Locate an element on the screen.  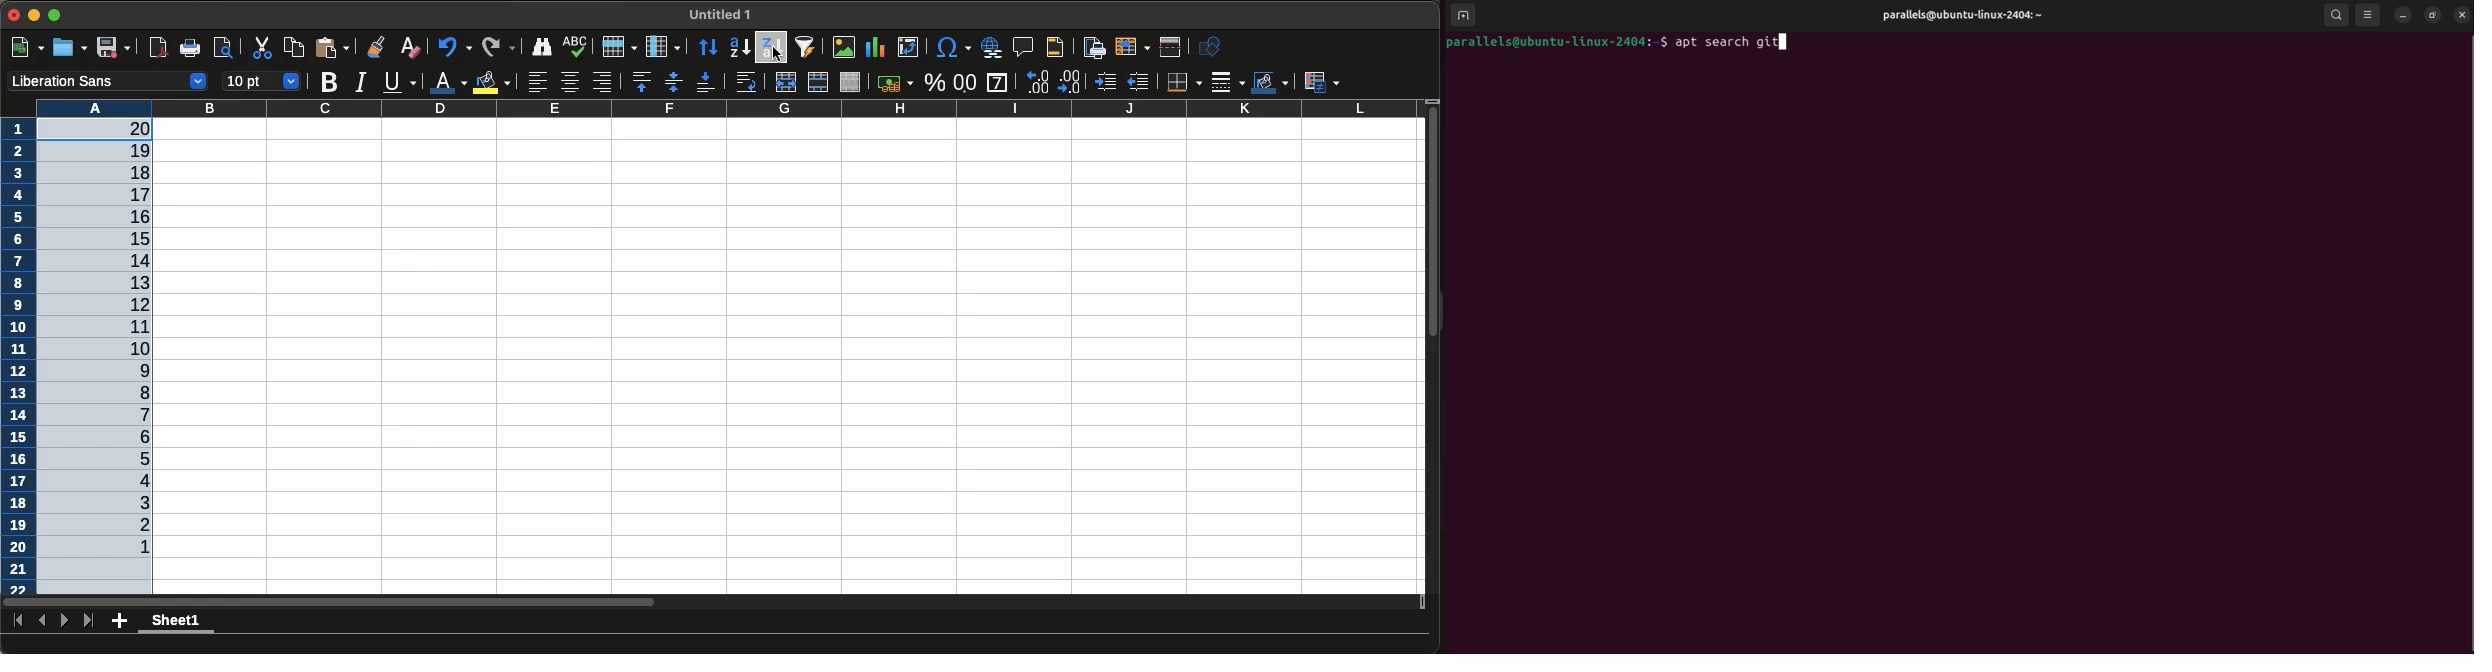
Toggle print preview is located at coordinates (222, 48).